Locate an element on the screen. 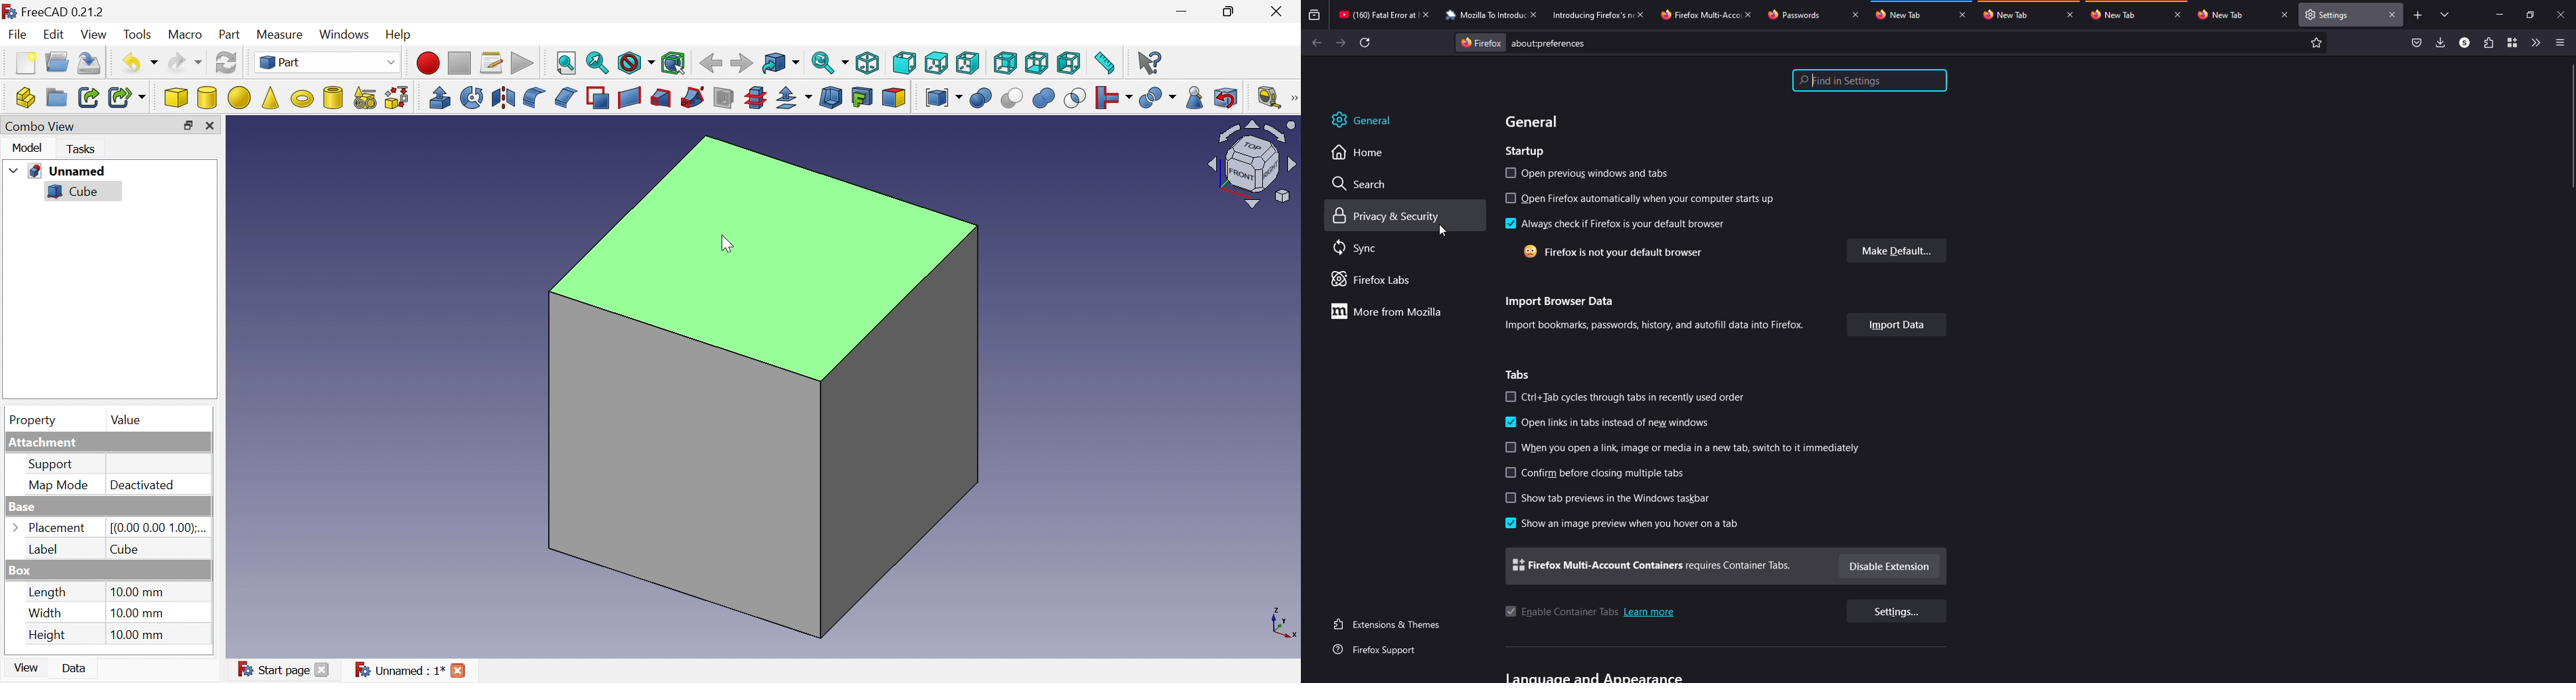 The width and height of the screenshot is (2576, 700). Fillet is located at coordinates (533, 98).